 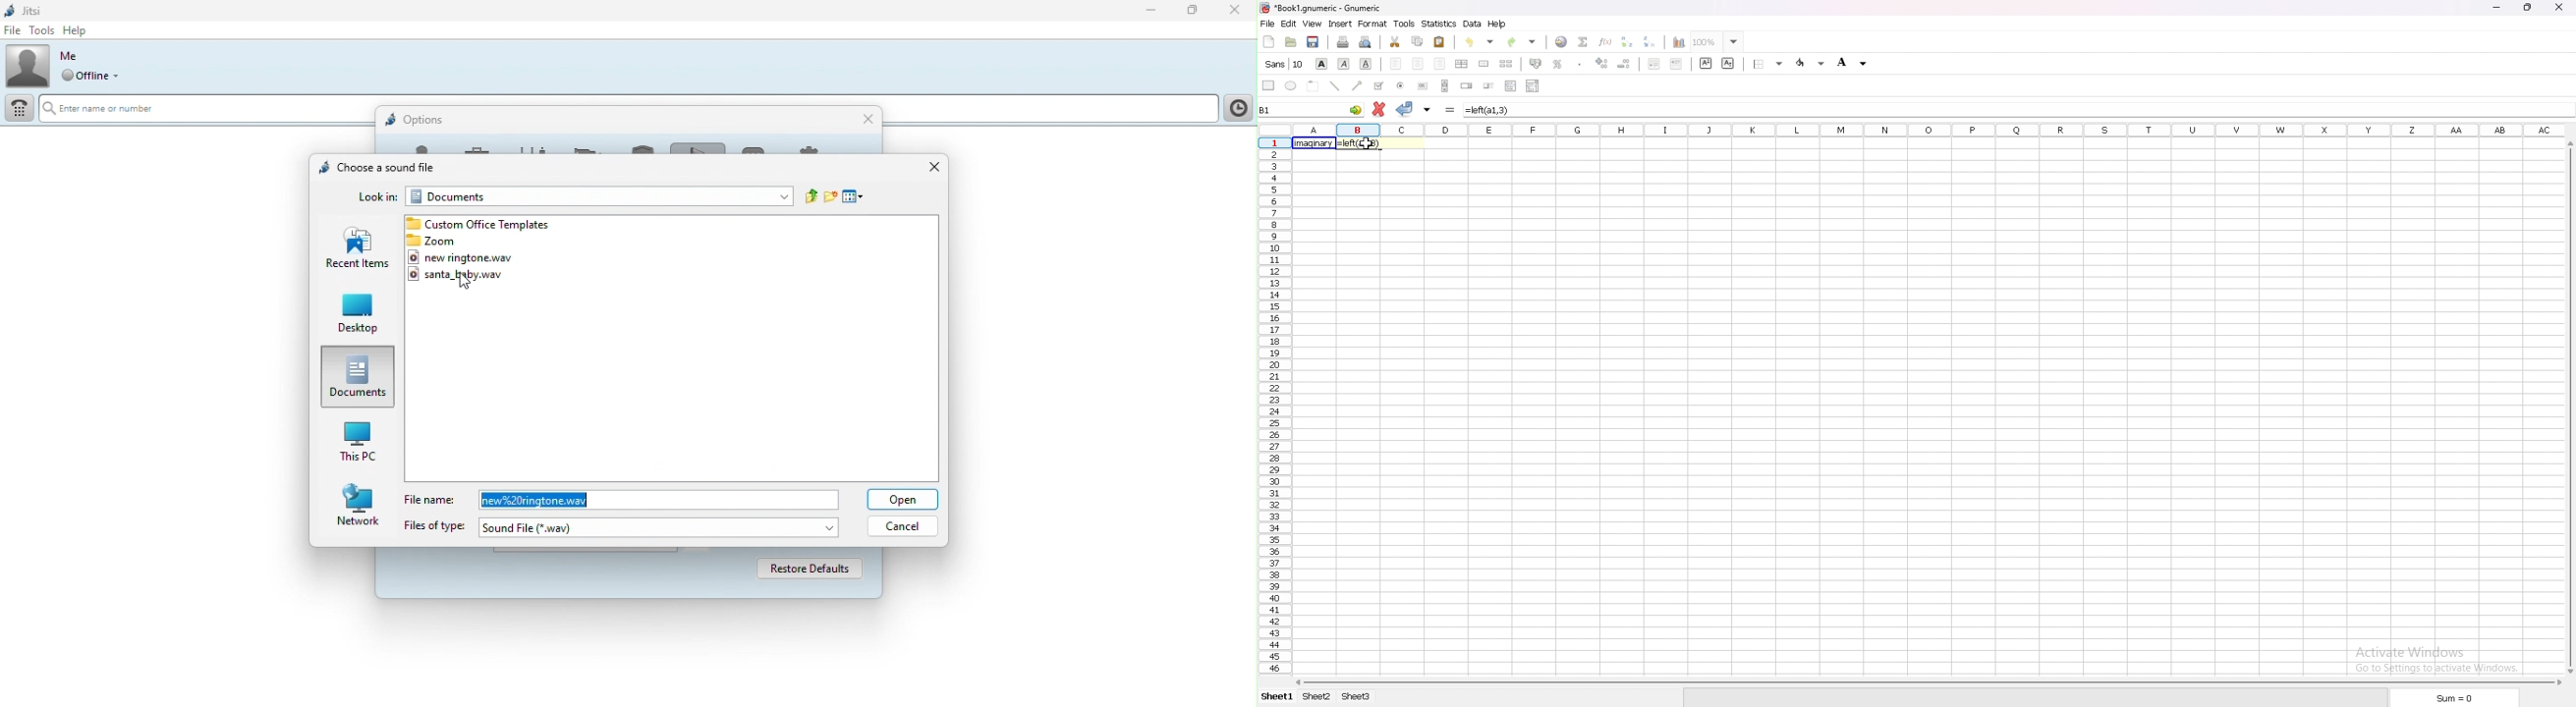 I want to click on cancel changes, so click(x=1377, y=109).